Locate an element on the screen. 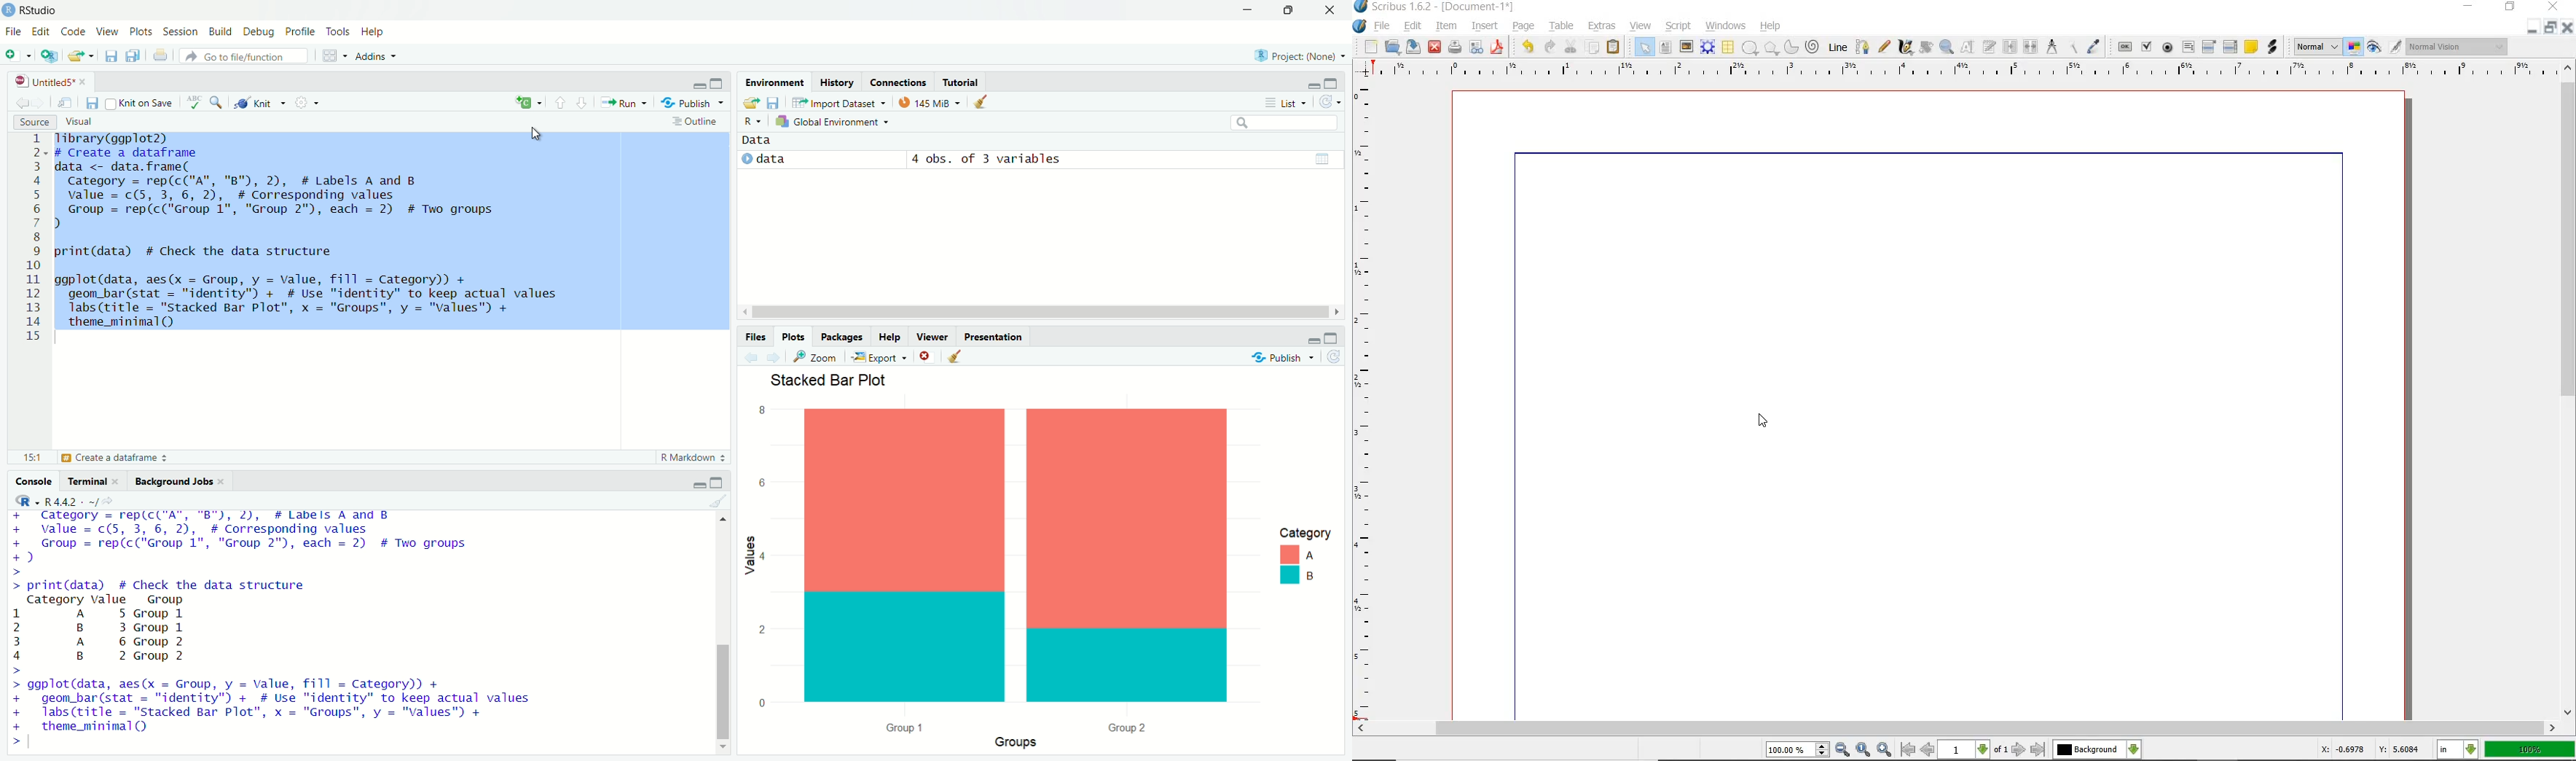 Image resolution: width=2576 pixels, height=784 pixels. MINIMIZE is located at coordinates (2532, 28).